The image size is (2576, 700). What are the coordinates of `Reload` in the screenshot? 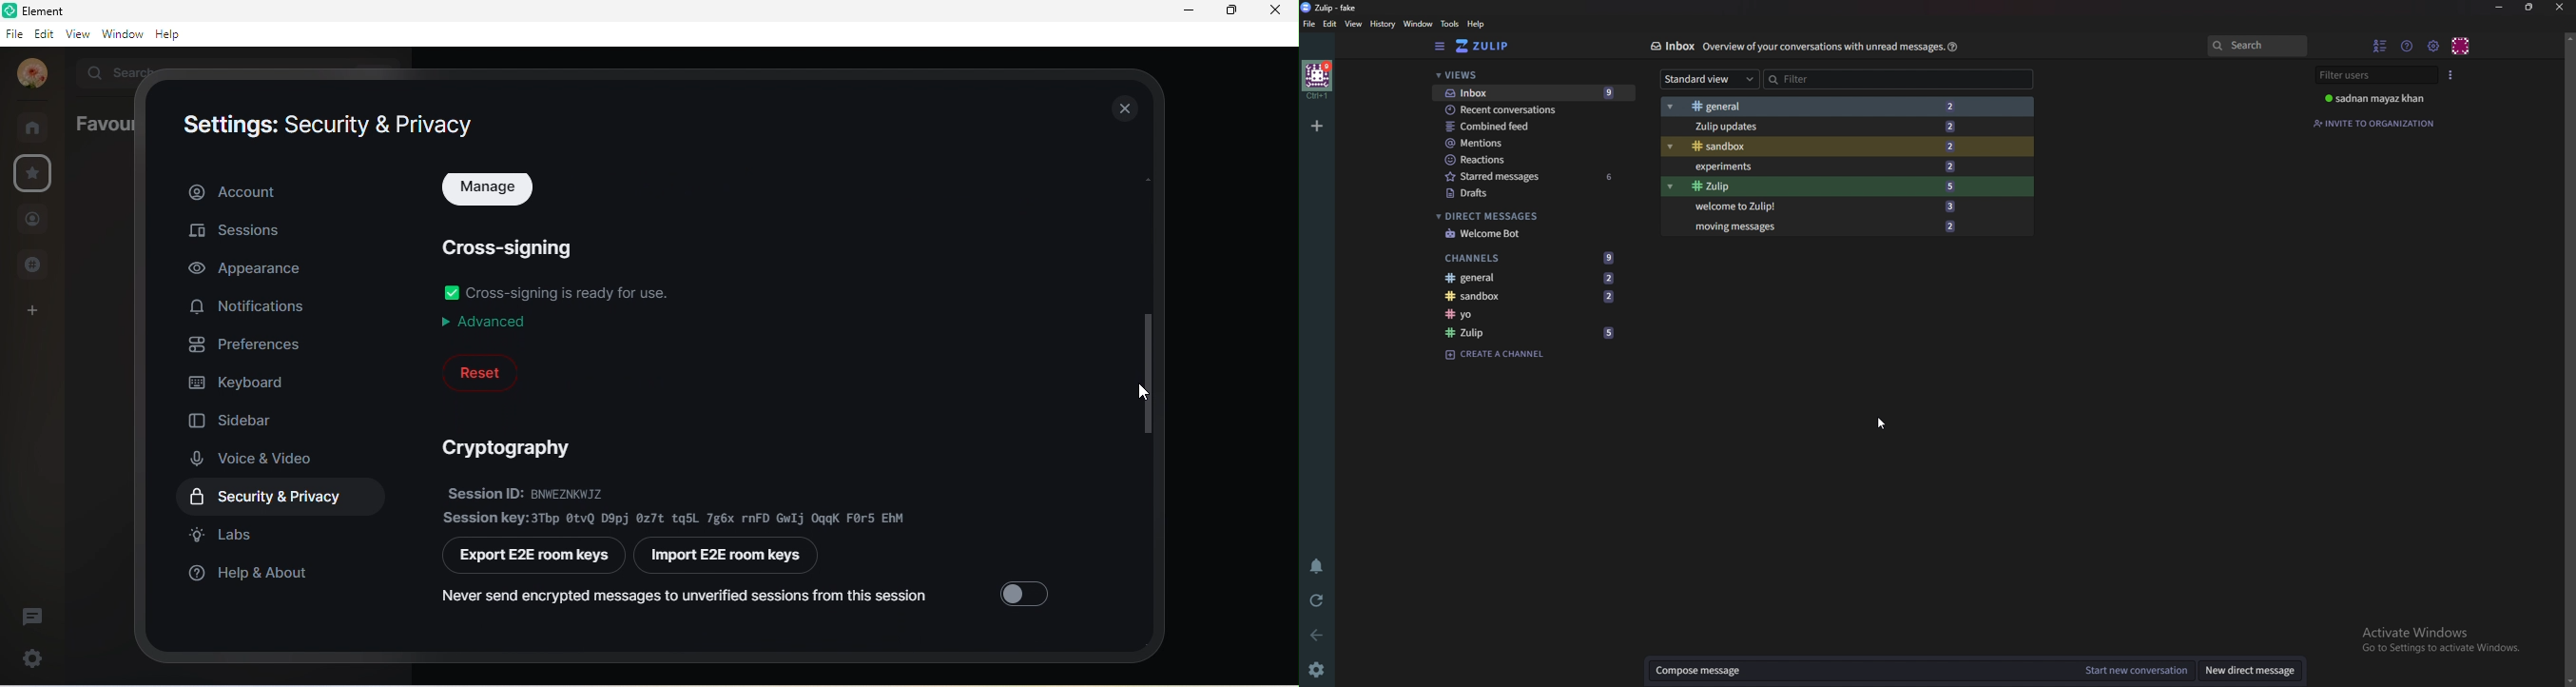 It's located at (1318, 601).